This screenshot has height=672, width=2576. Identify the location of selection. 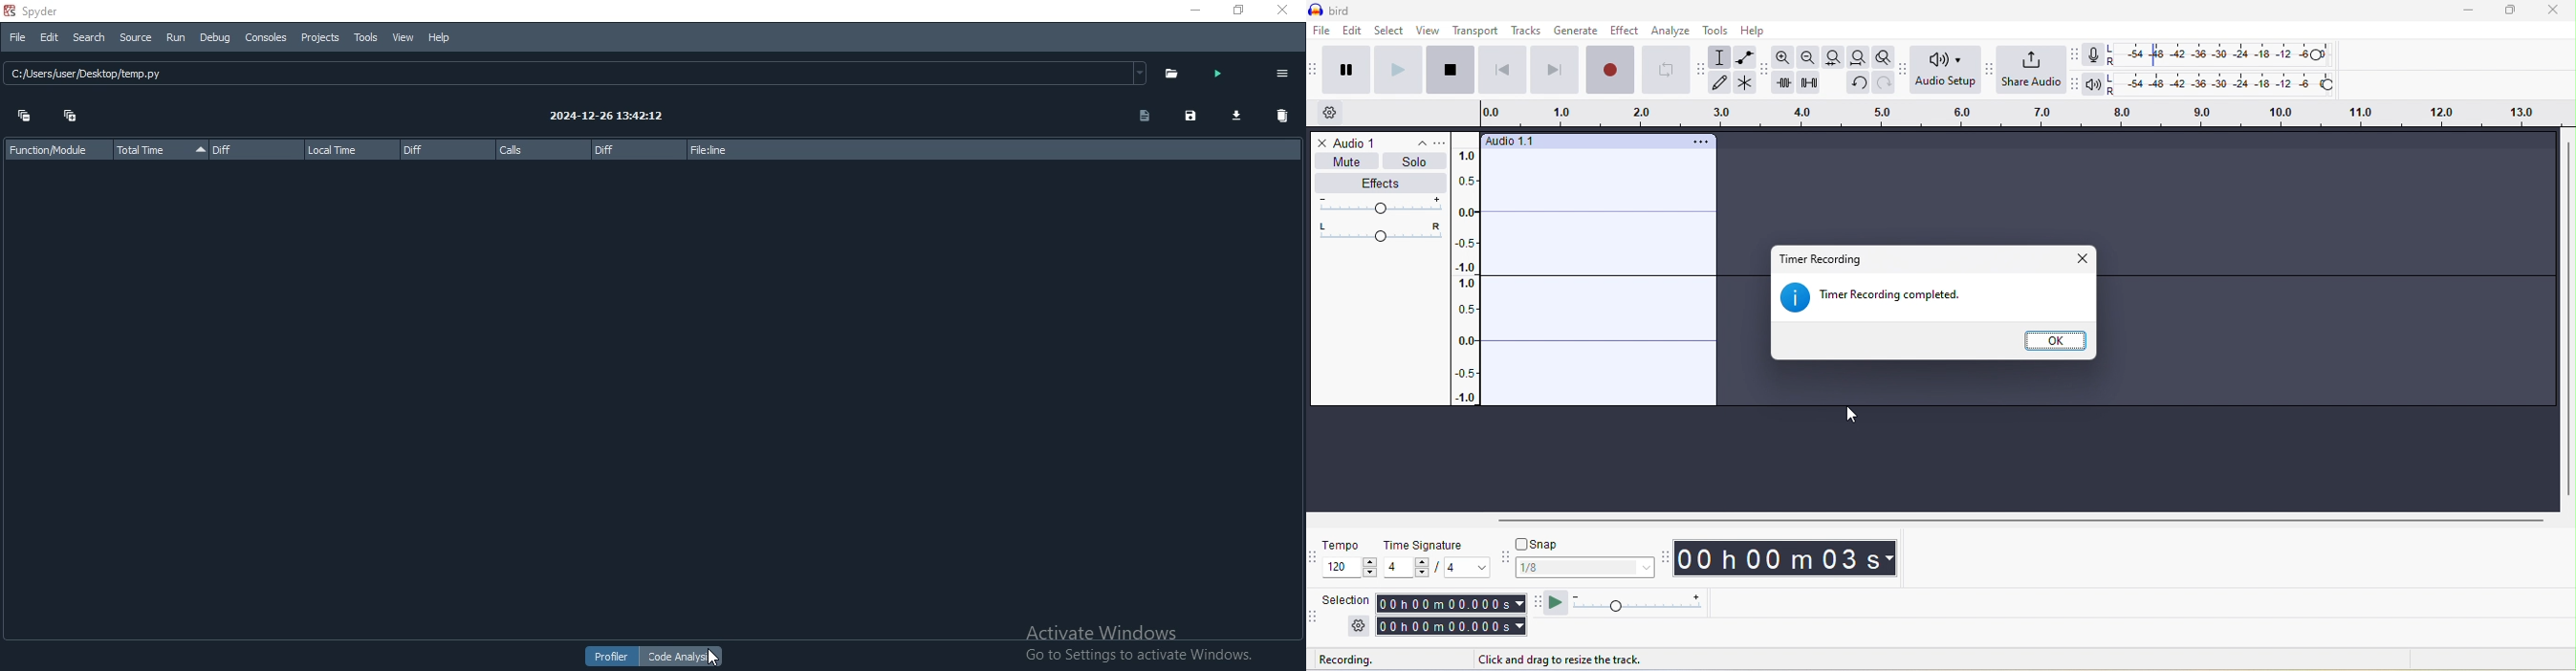
(1349, 598).